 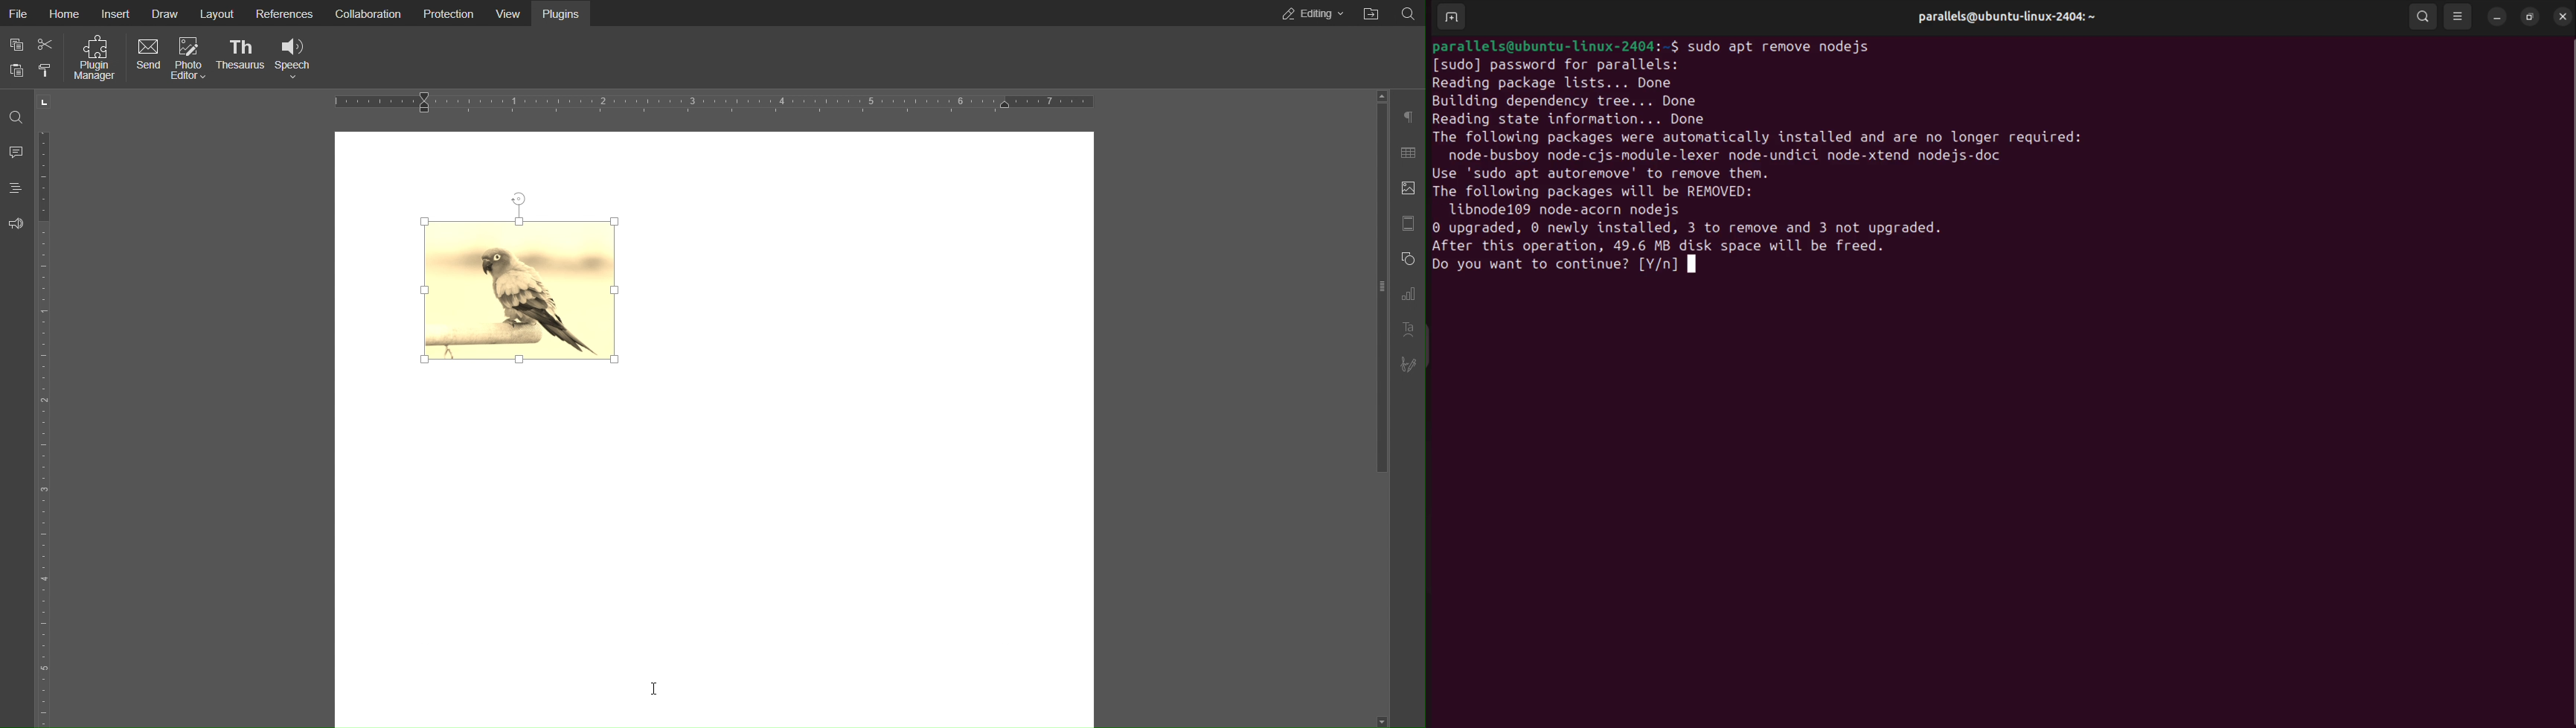 What do you see at coordinates (15, 42) in the screenshot?
I see `Copy` at bounding box center [15, 42].